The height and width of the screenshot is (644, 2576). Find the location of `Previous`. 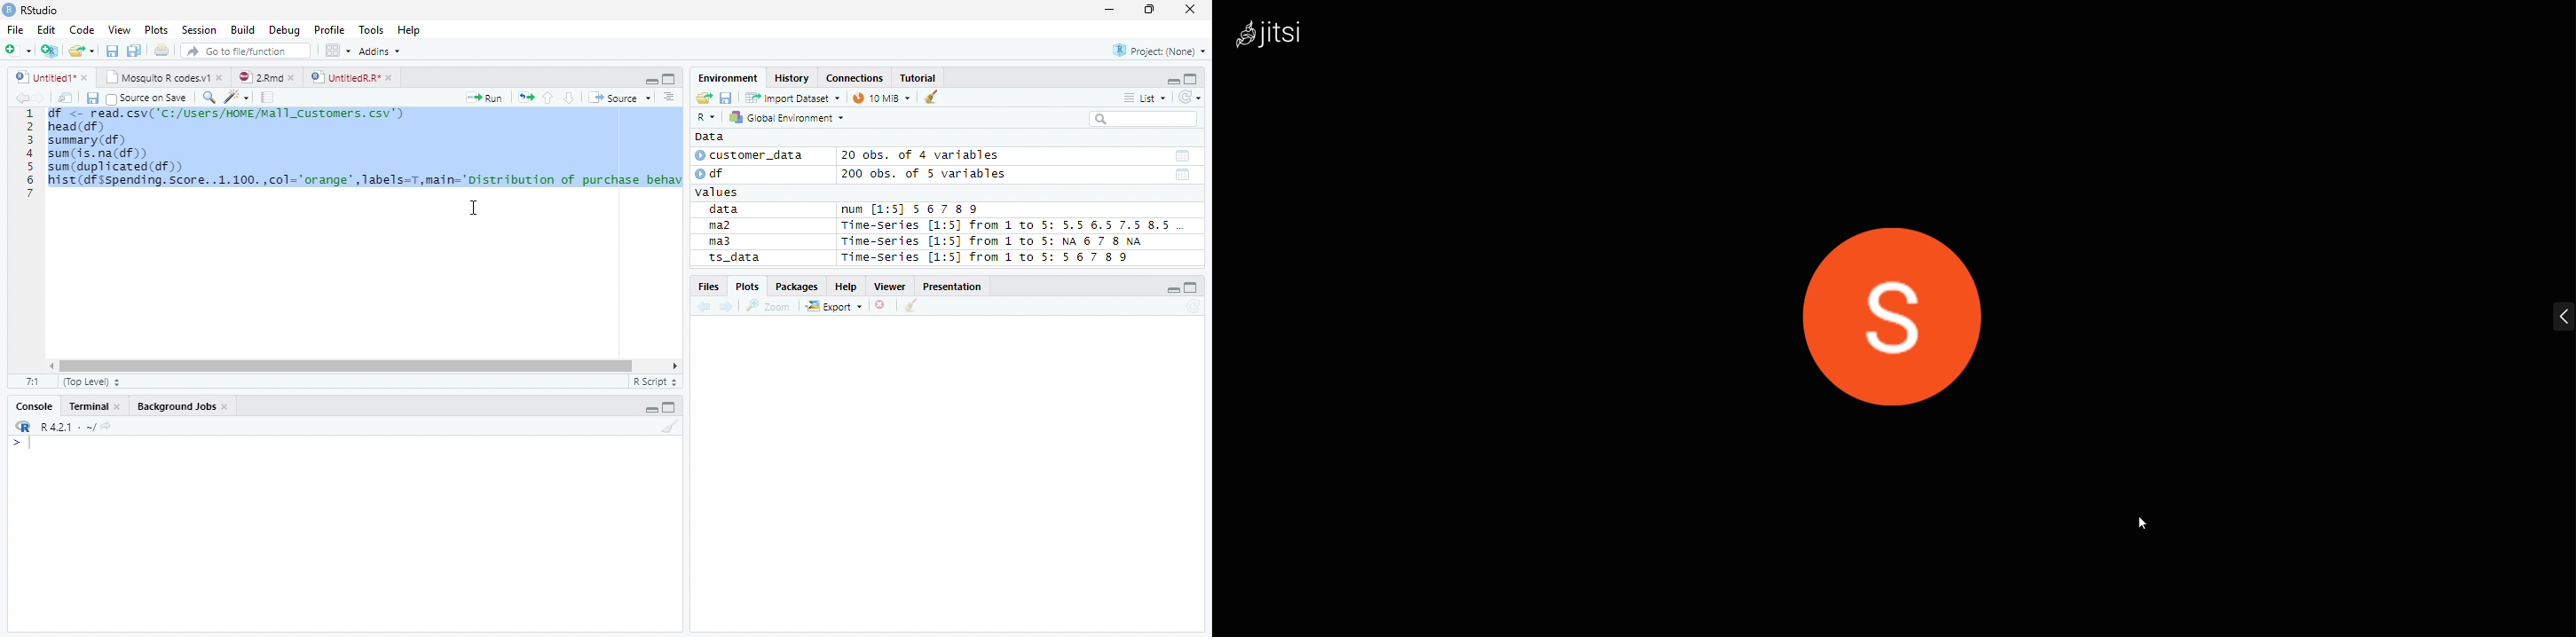

Previous is located at coordinates (20, 98).